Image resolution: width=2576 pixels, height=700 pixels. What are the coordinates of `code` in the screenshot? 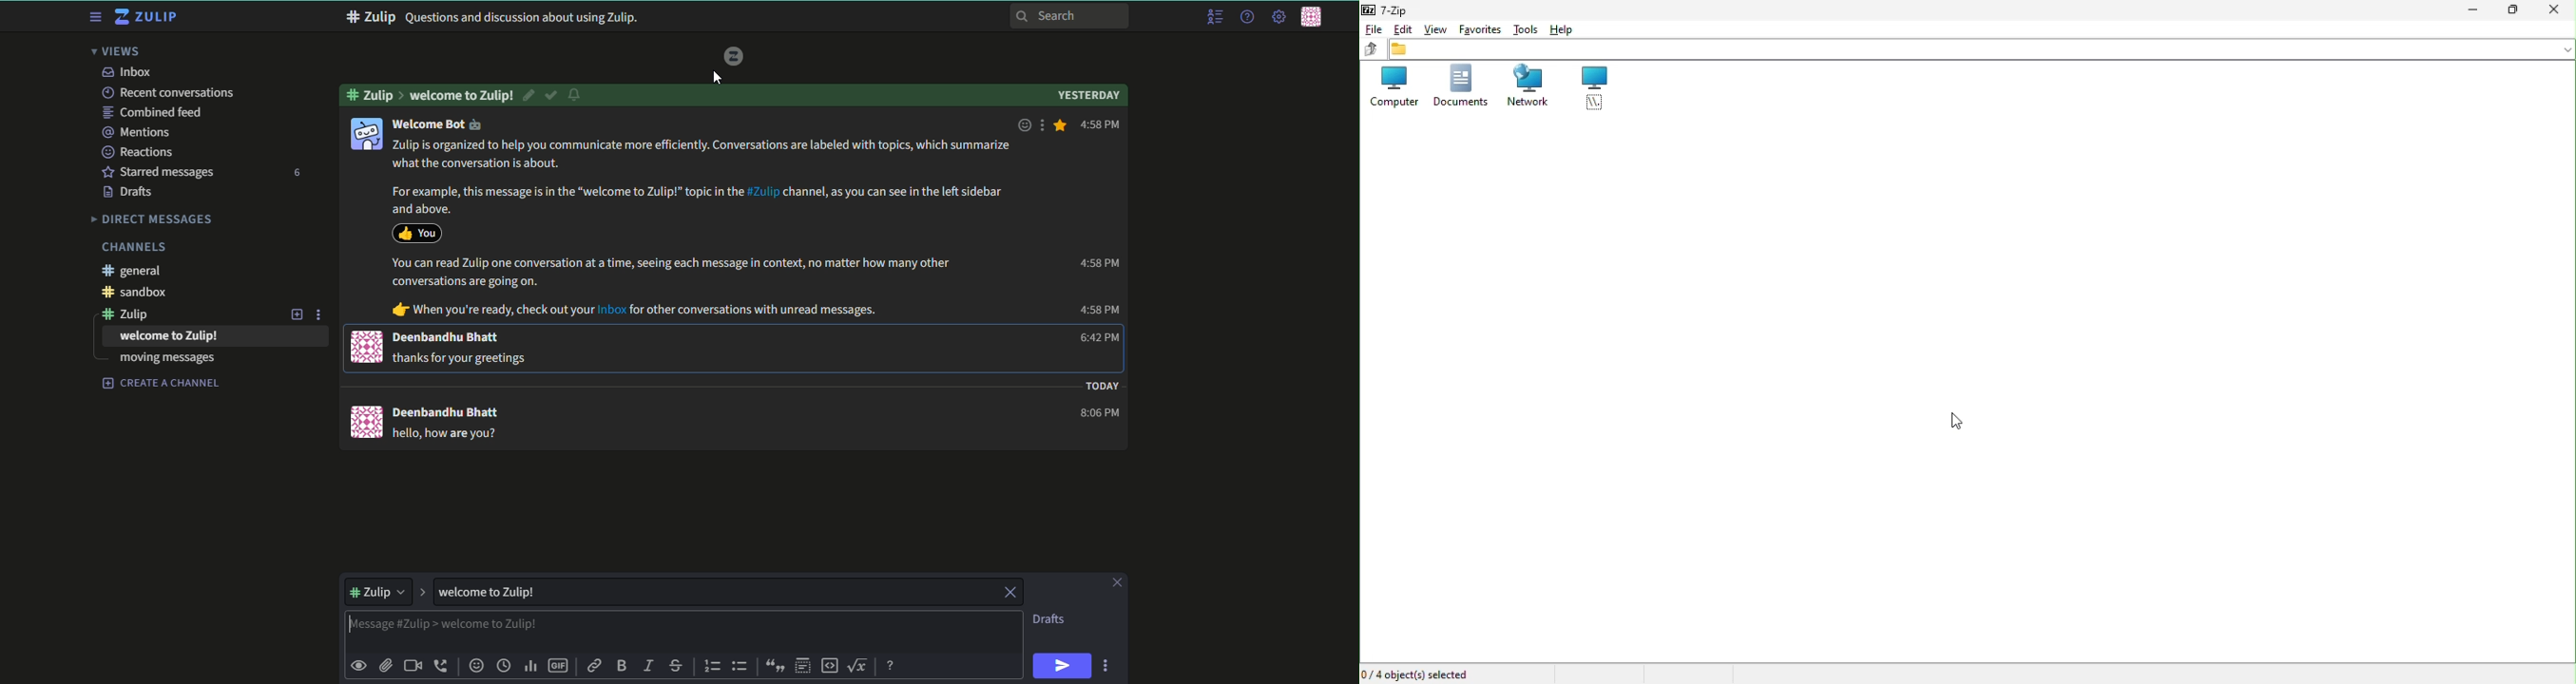 It's located at (830, 665).